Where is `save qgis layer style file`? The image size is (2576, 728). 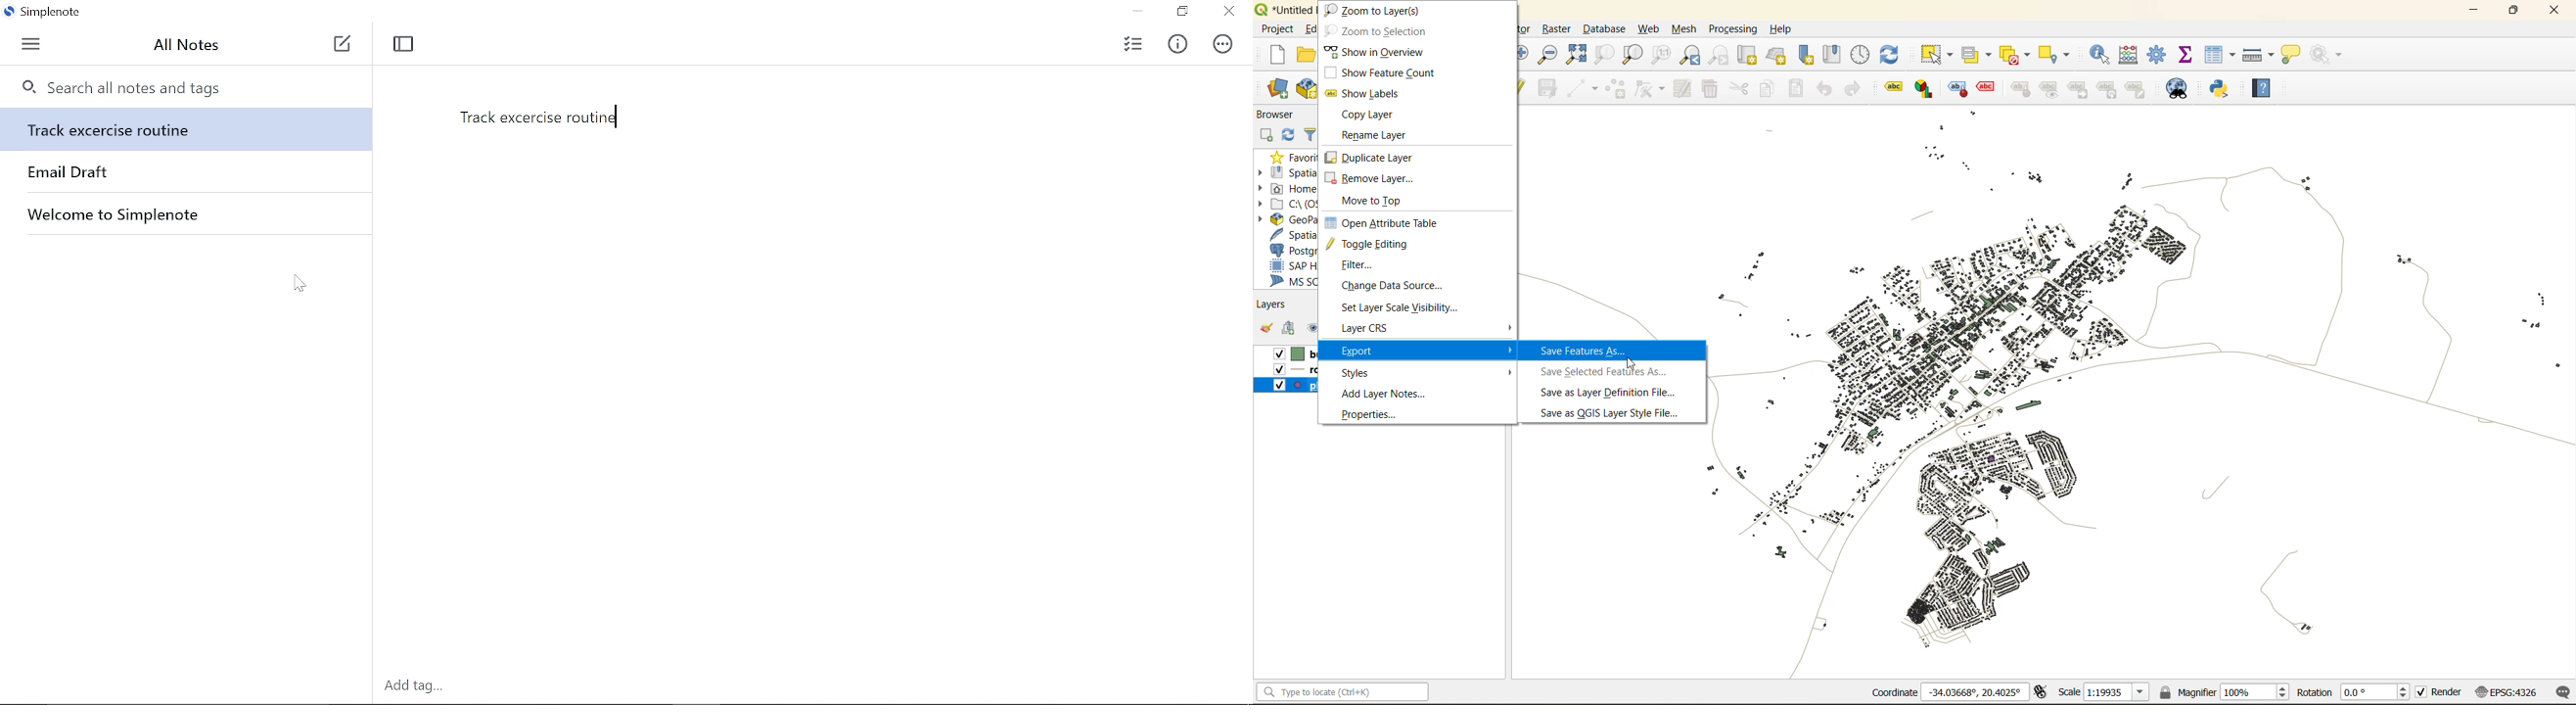 save qgis layer style file is located at coordinates (1614, 413).